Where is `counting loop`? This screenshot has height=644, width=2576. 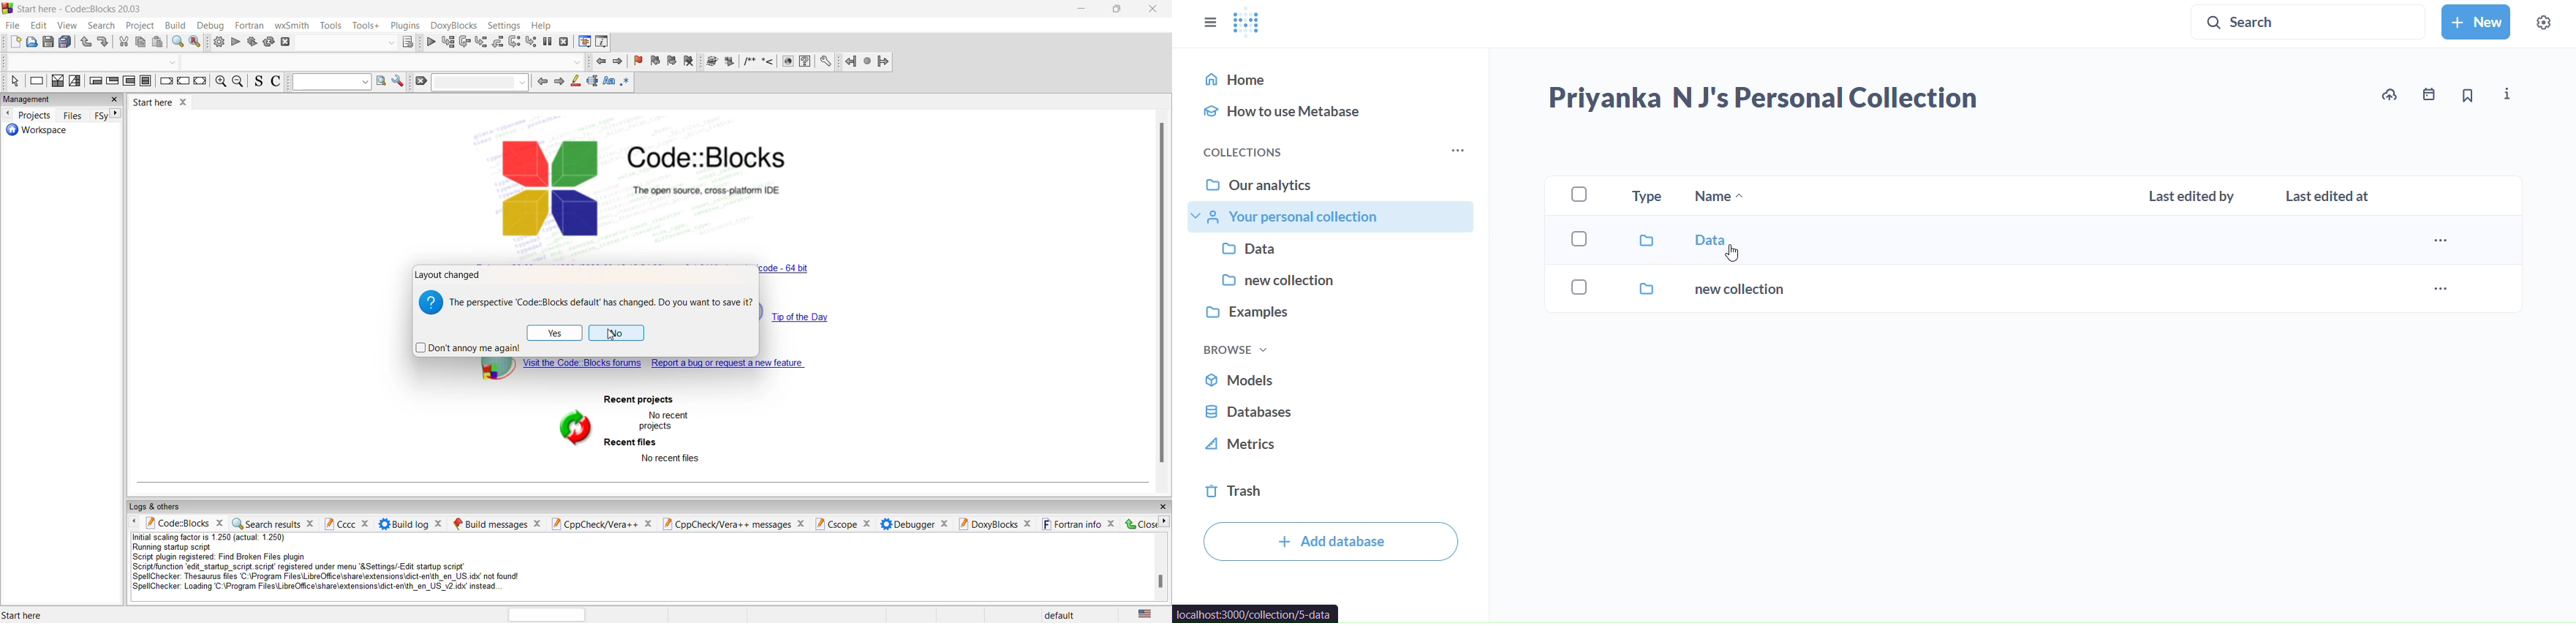 counting loop is located at coordinates (130, 81).